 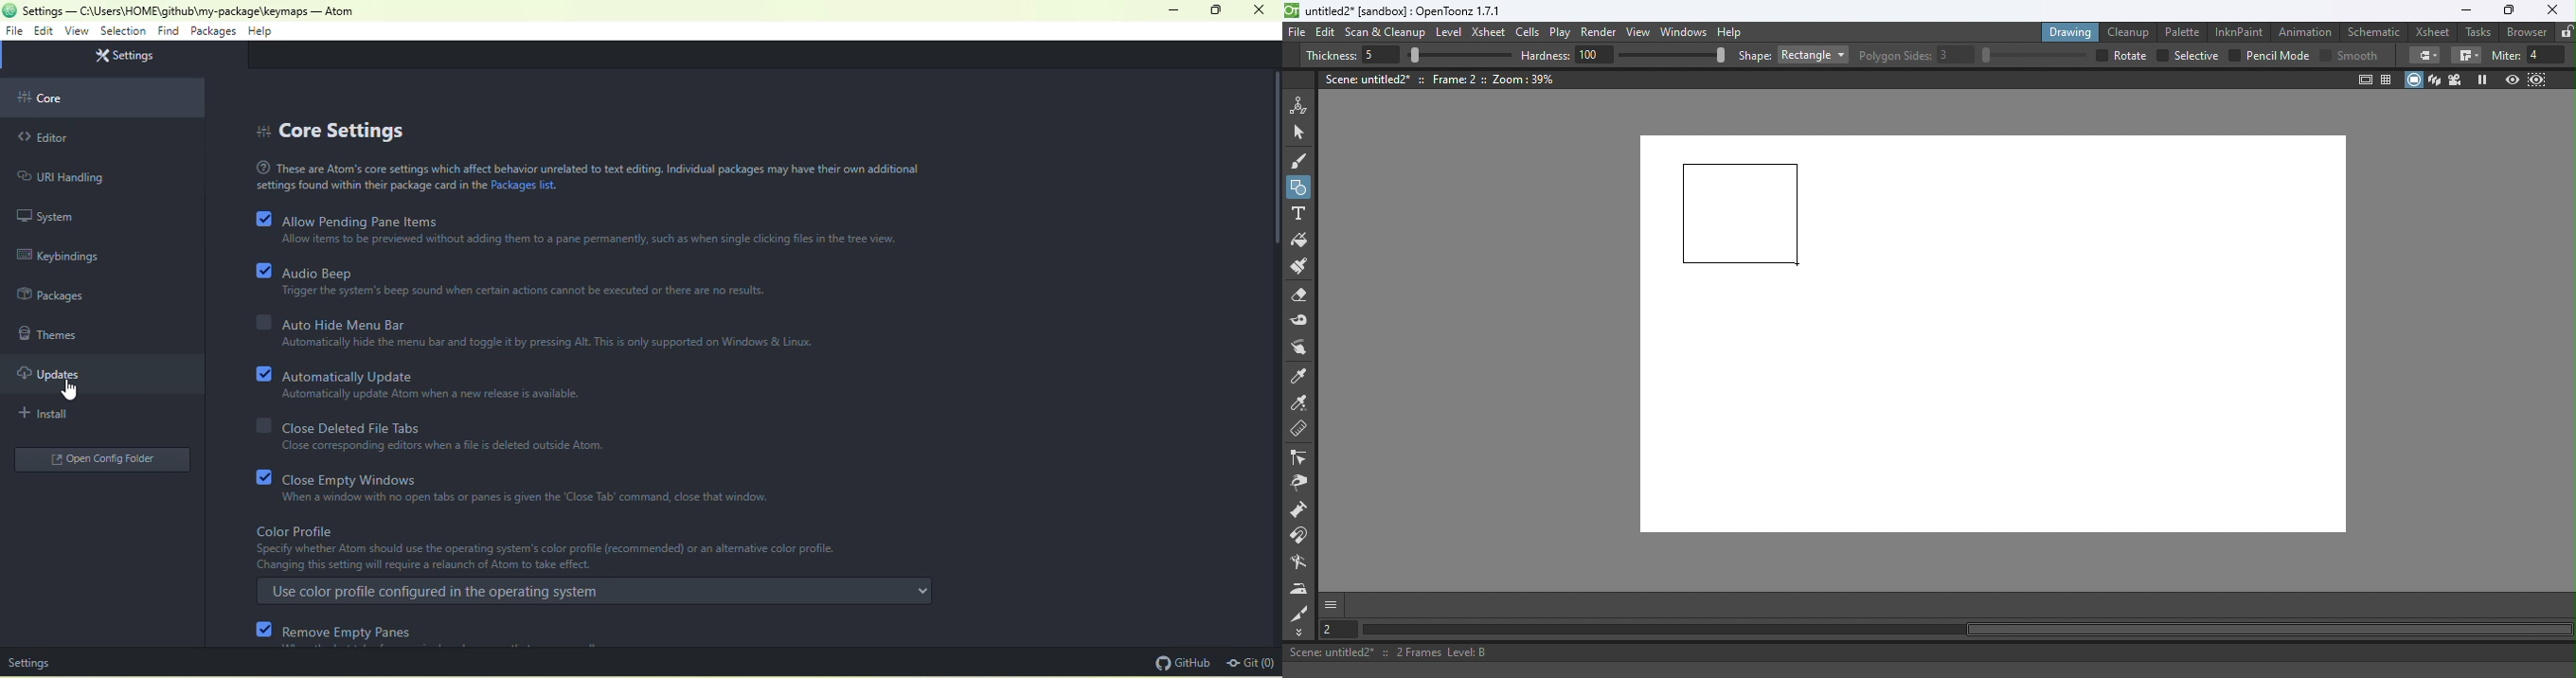 I want to click on Animation, so click(x=2308, y=30).